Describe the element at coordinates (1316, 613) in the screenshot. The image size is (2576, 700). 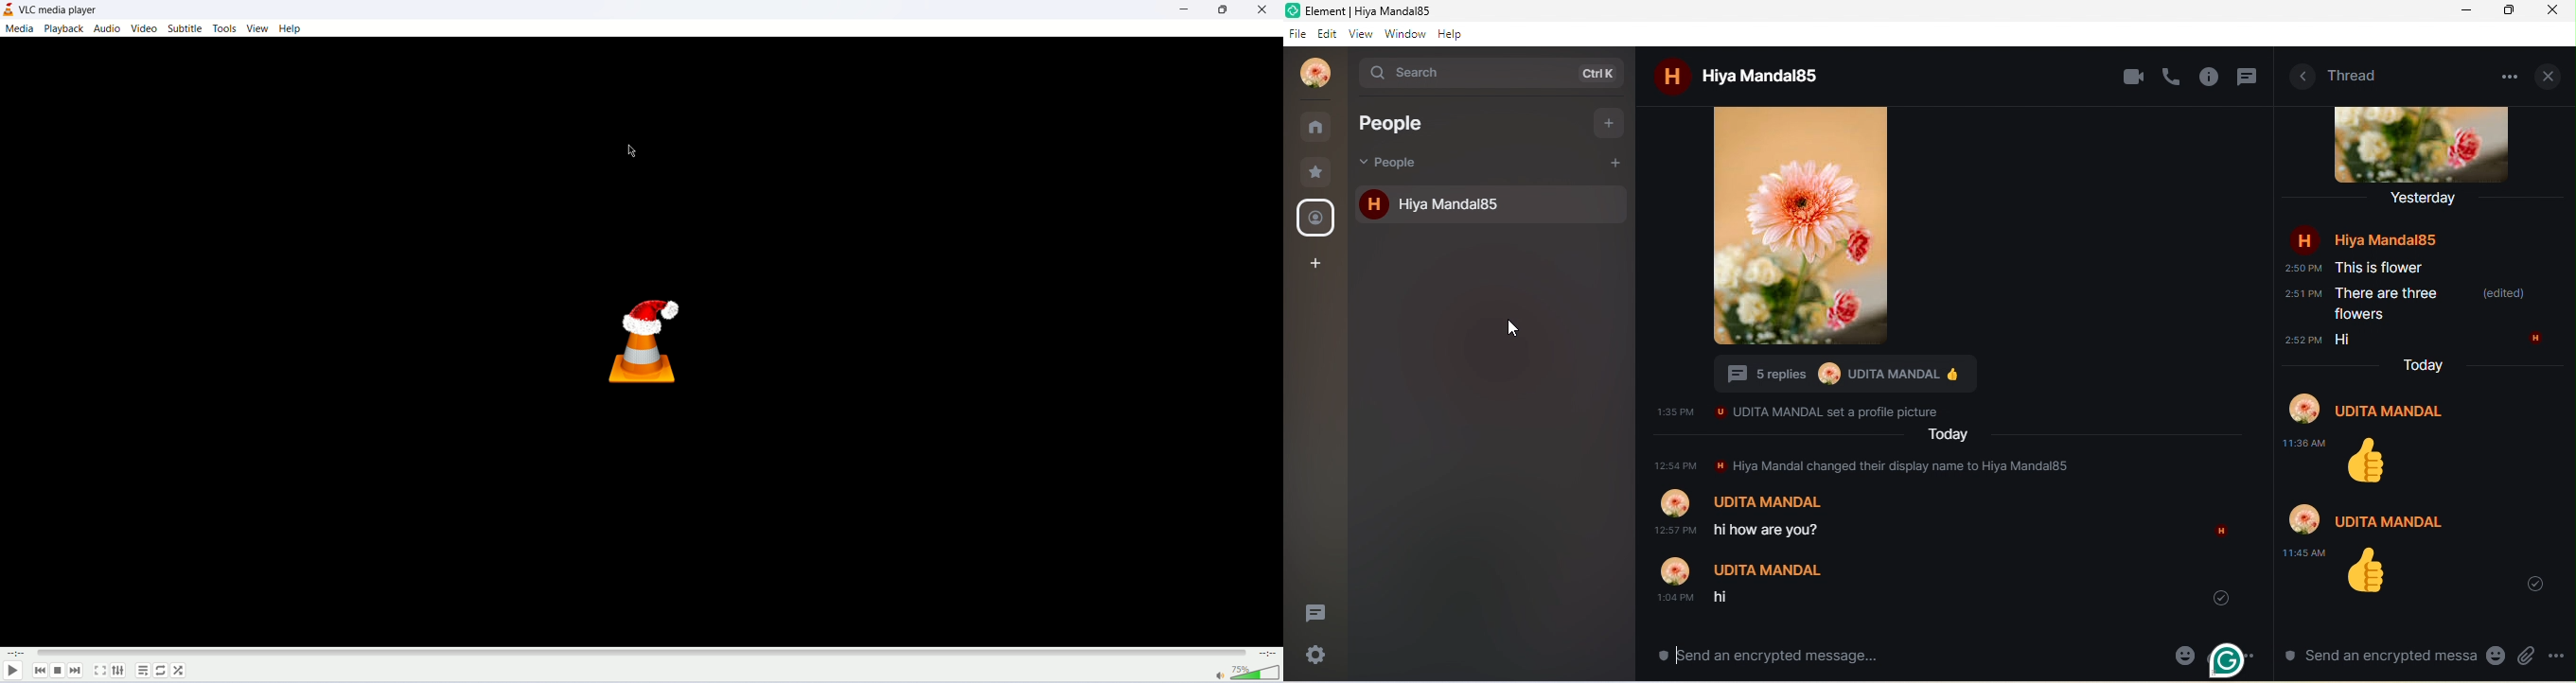
I see `thread` at that location.